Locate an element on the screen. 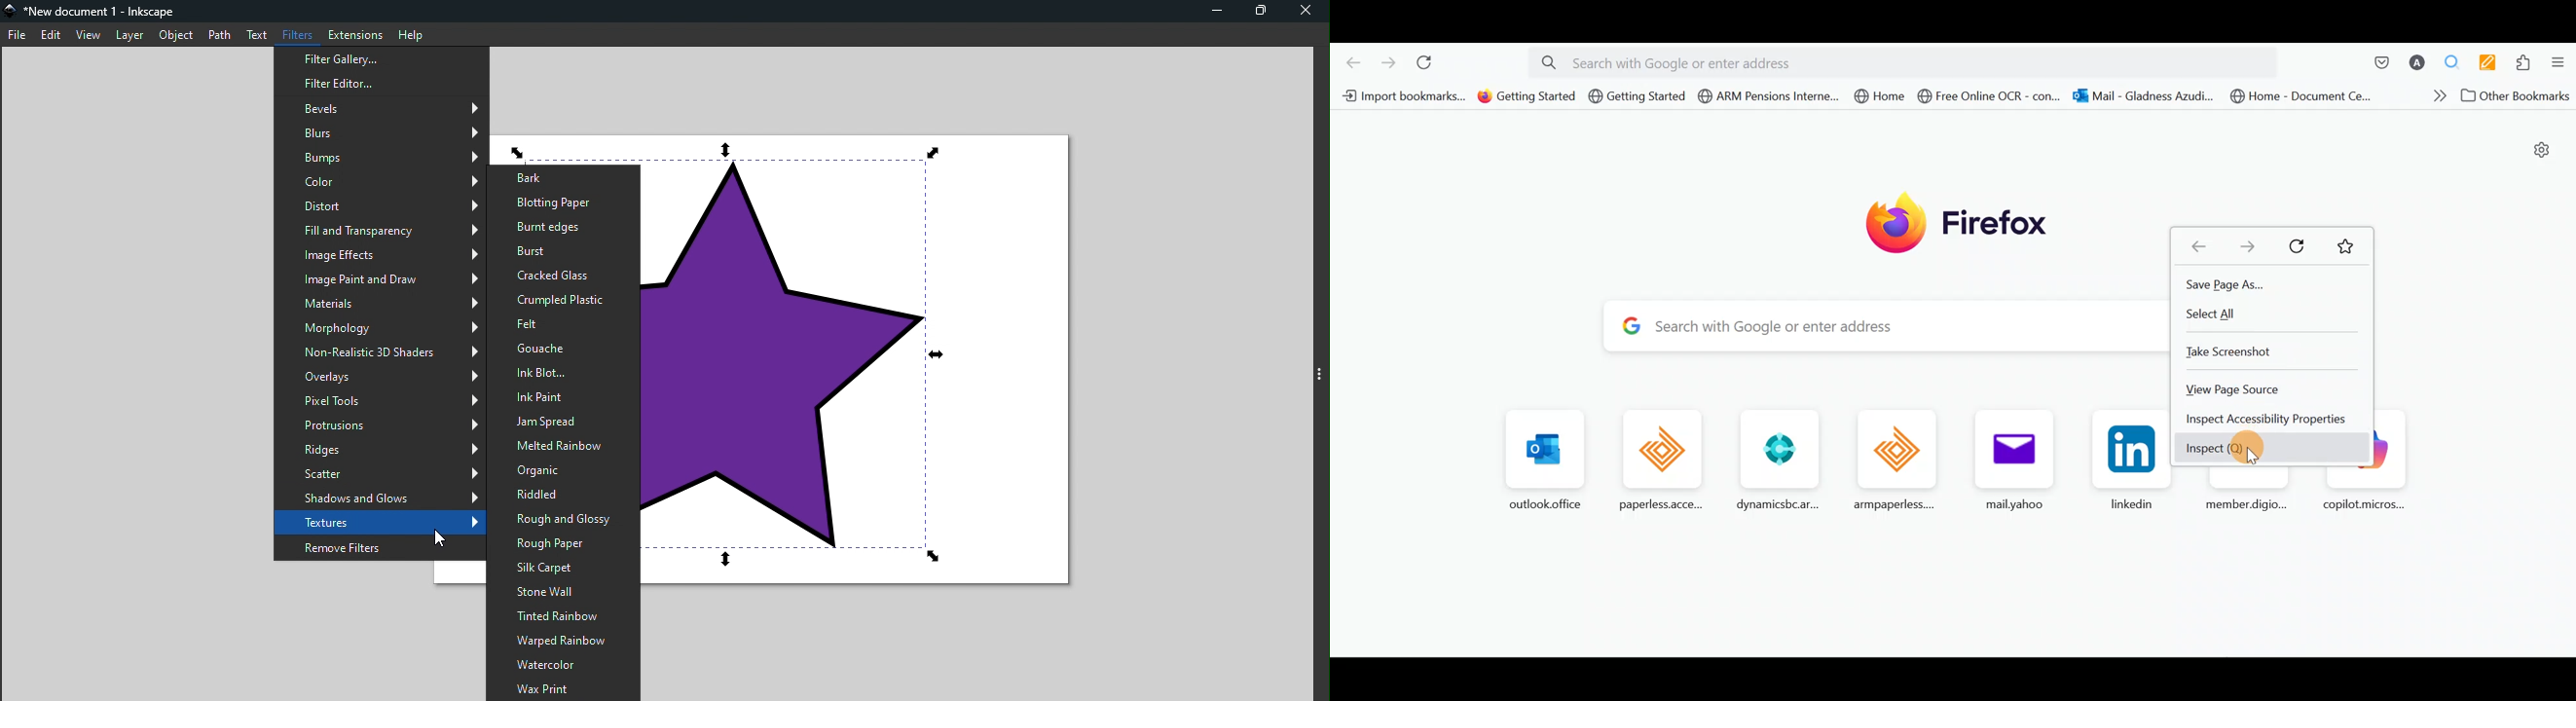 This screenshot has height=728, width=2576. Extensions is located at coordinates (353, 33).